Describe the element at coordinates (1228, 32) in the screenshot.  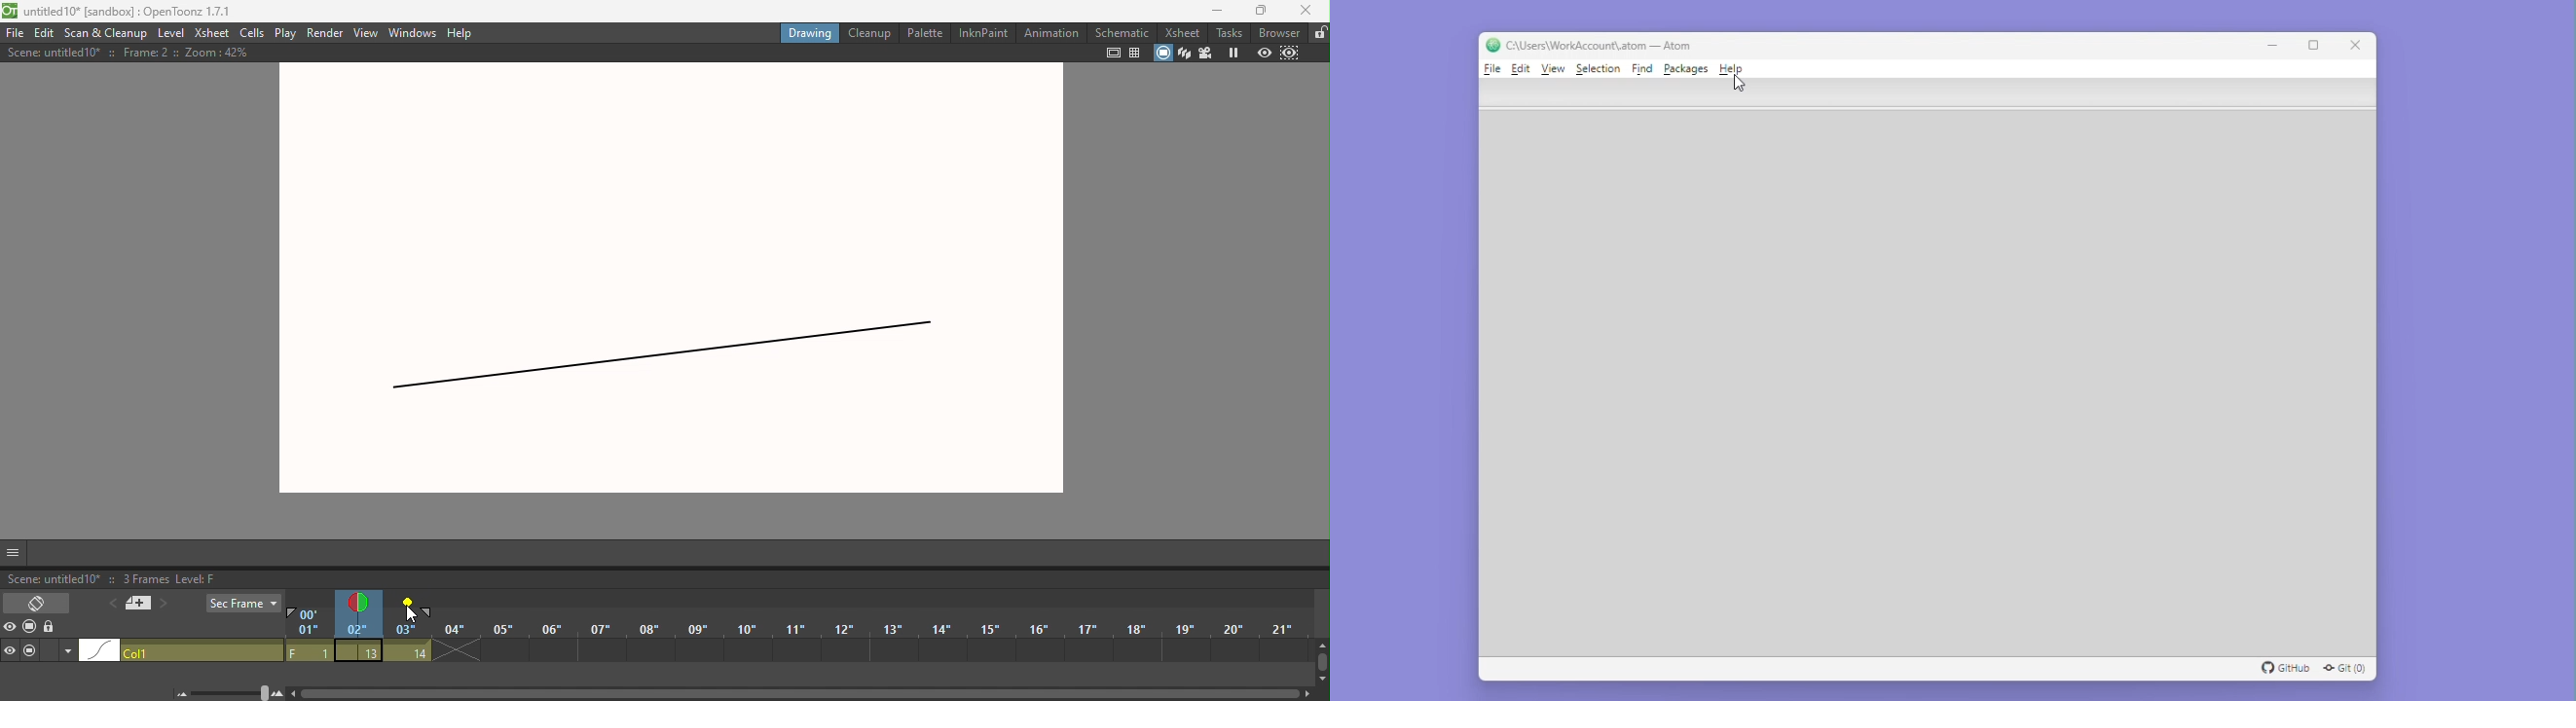
I see `Tasks` at that location.